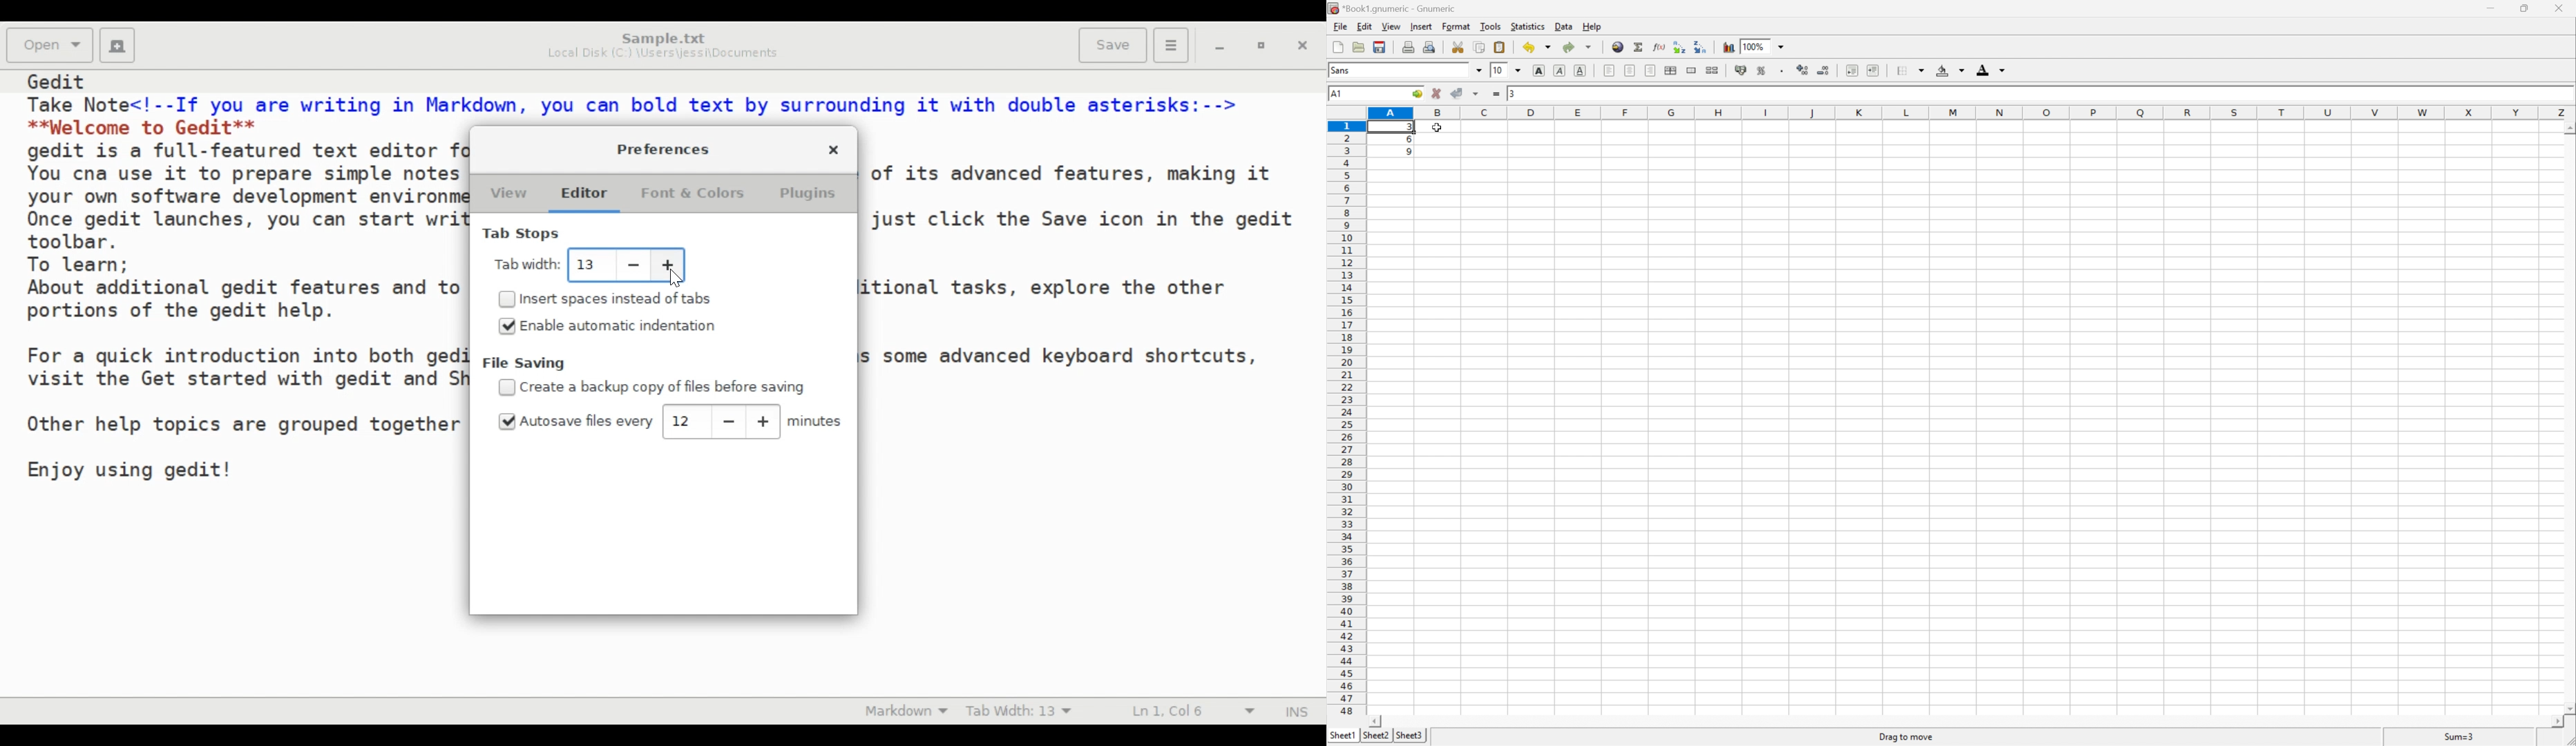 Image resolution: width=2576 pixels, height=756 pixels. I want to click on Split the ranges of merged cells, so click(1712, 70).